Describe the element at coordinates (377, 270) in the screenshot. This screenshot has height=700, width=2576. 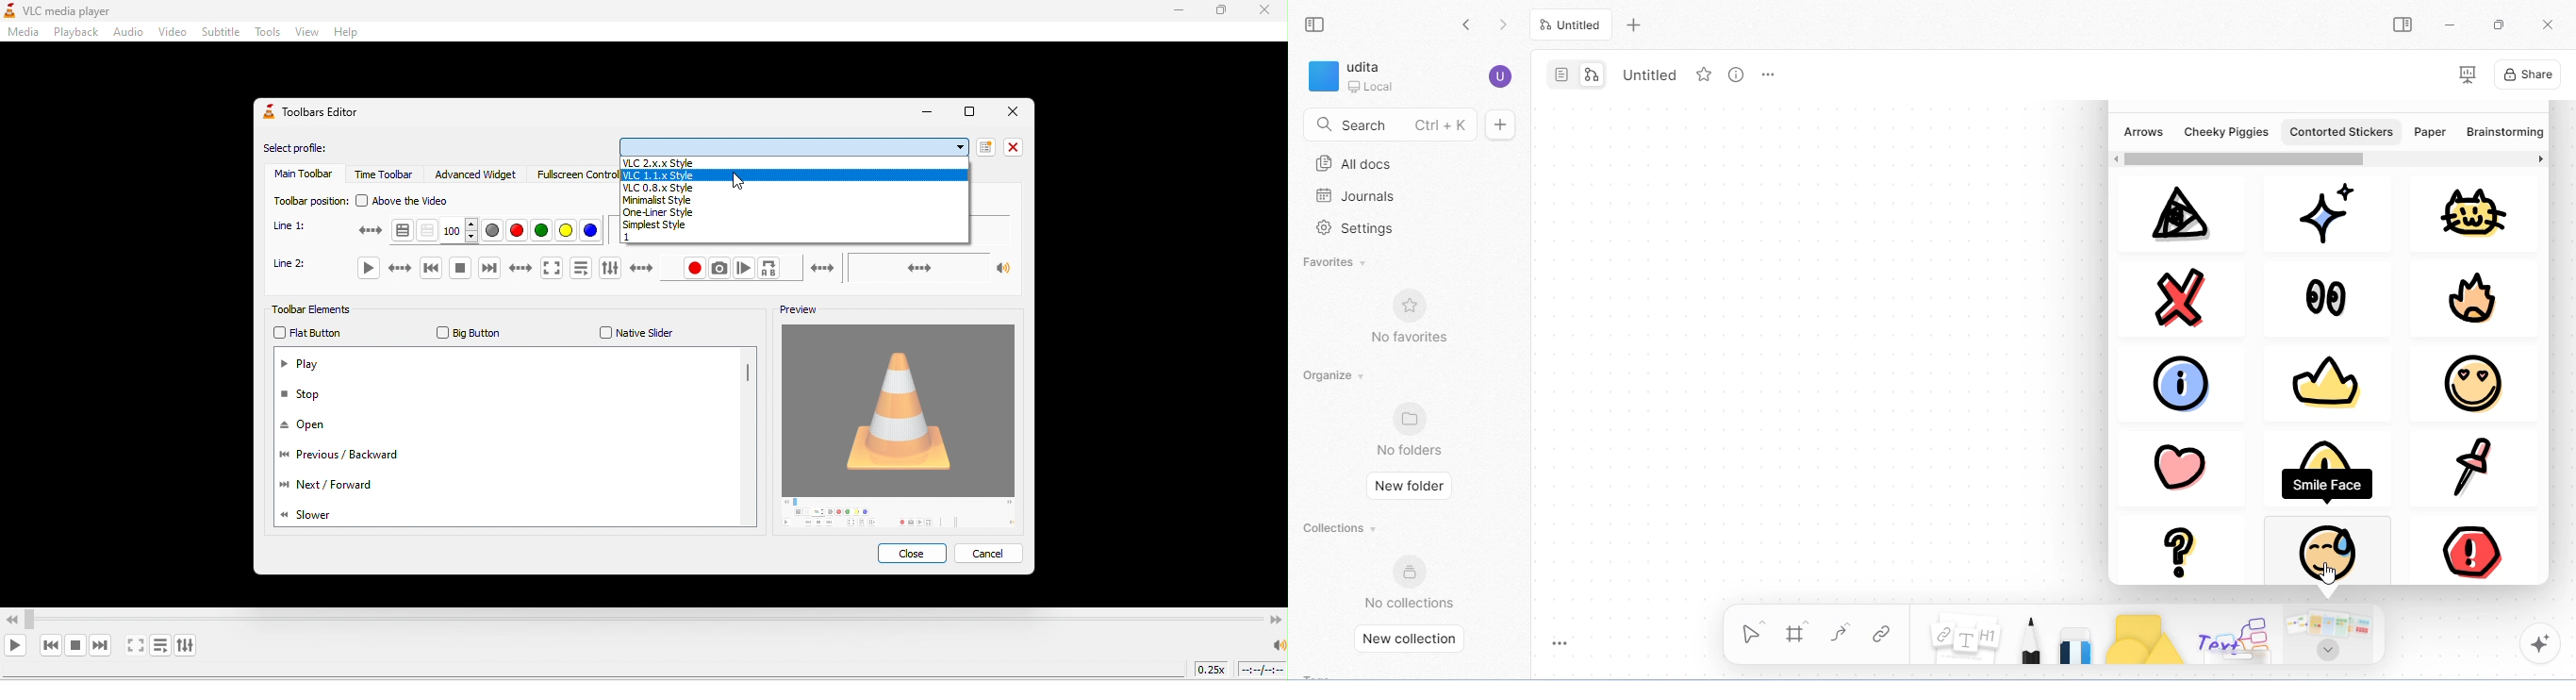
I see `play` at that location.